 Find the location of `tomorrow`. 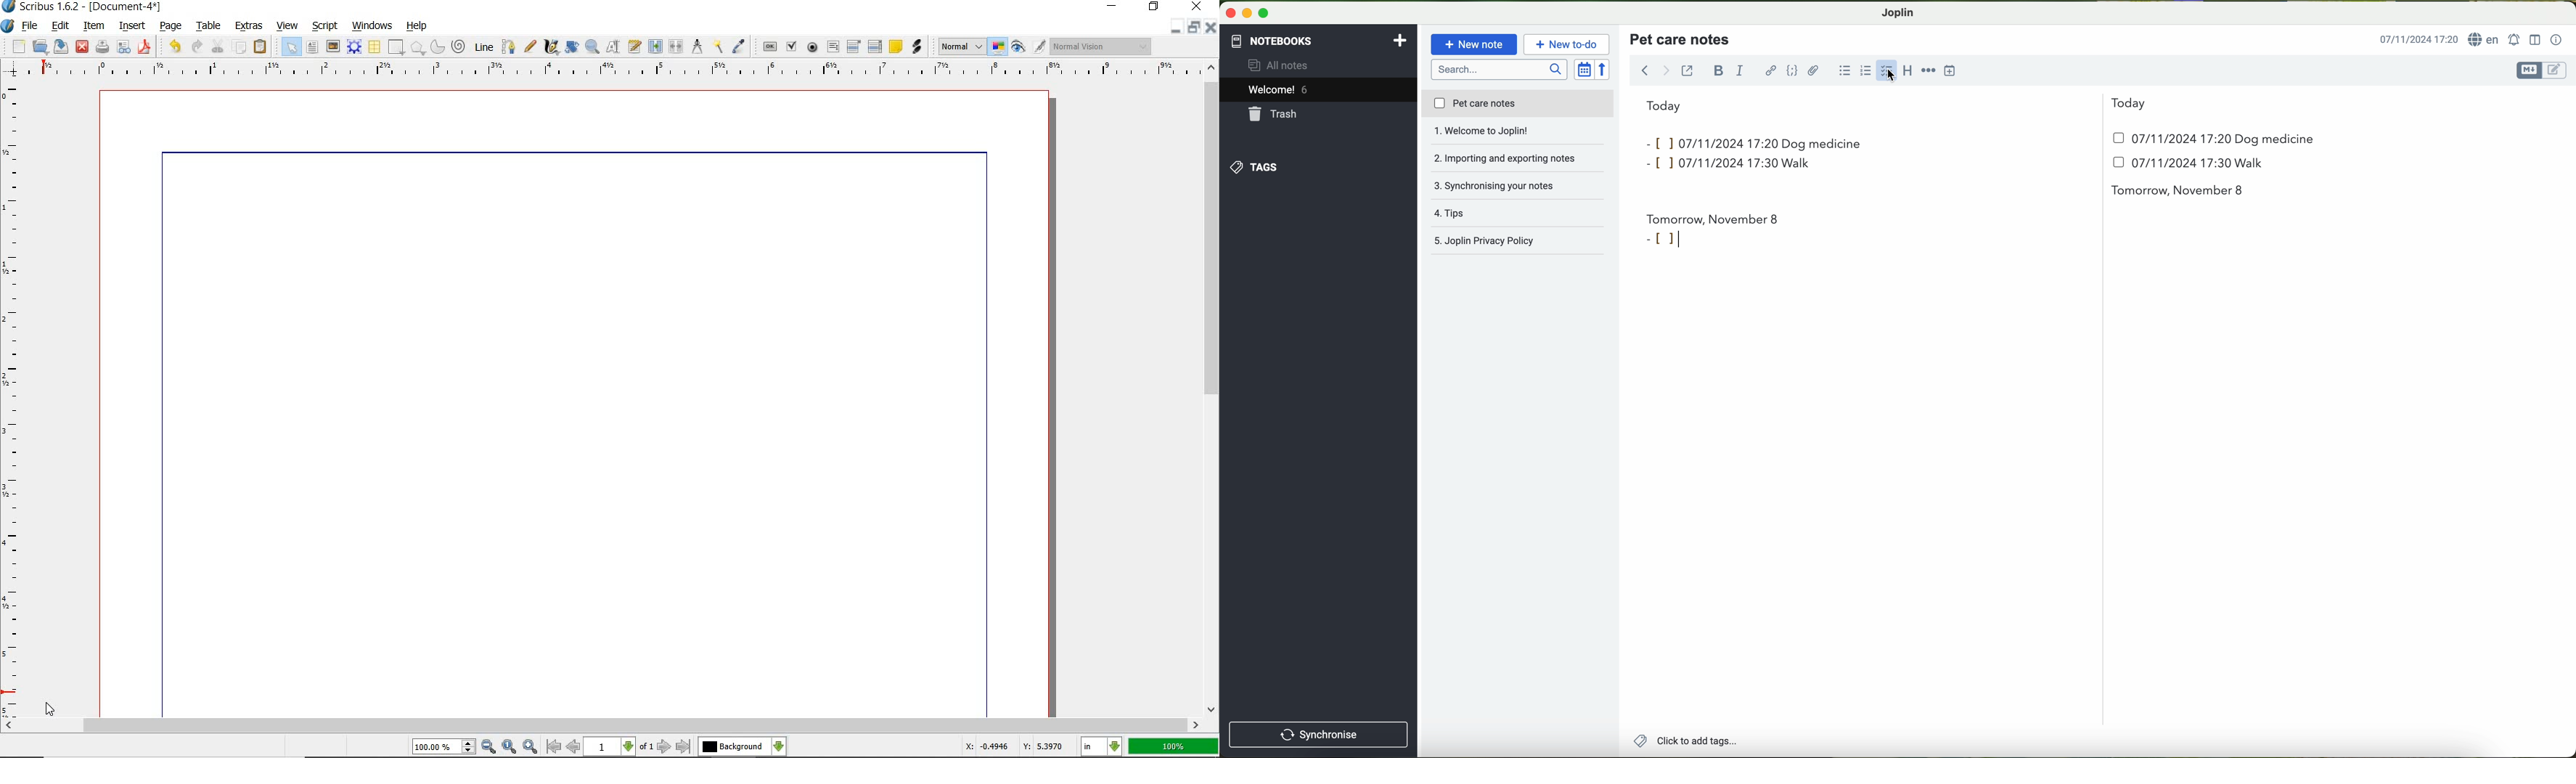

tomorrow is located at coordinates (1713, 216).